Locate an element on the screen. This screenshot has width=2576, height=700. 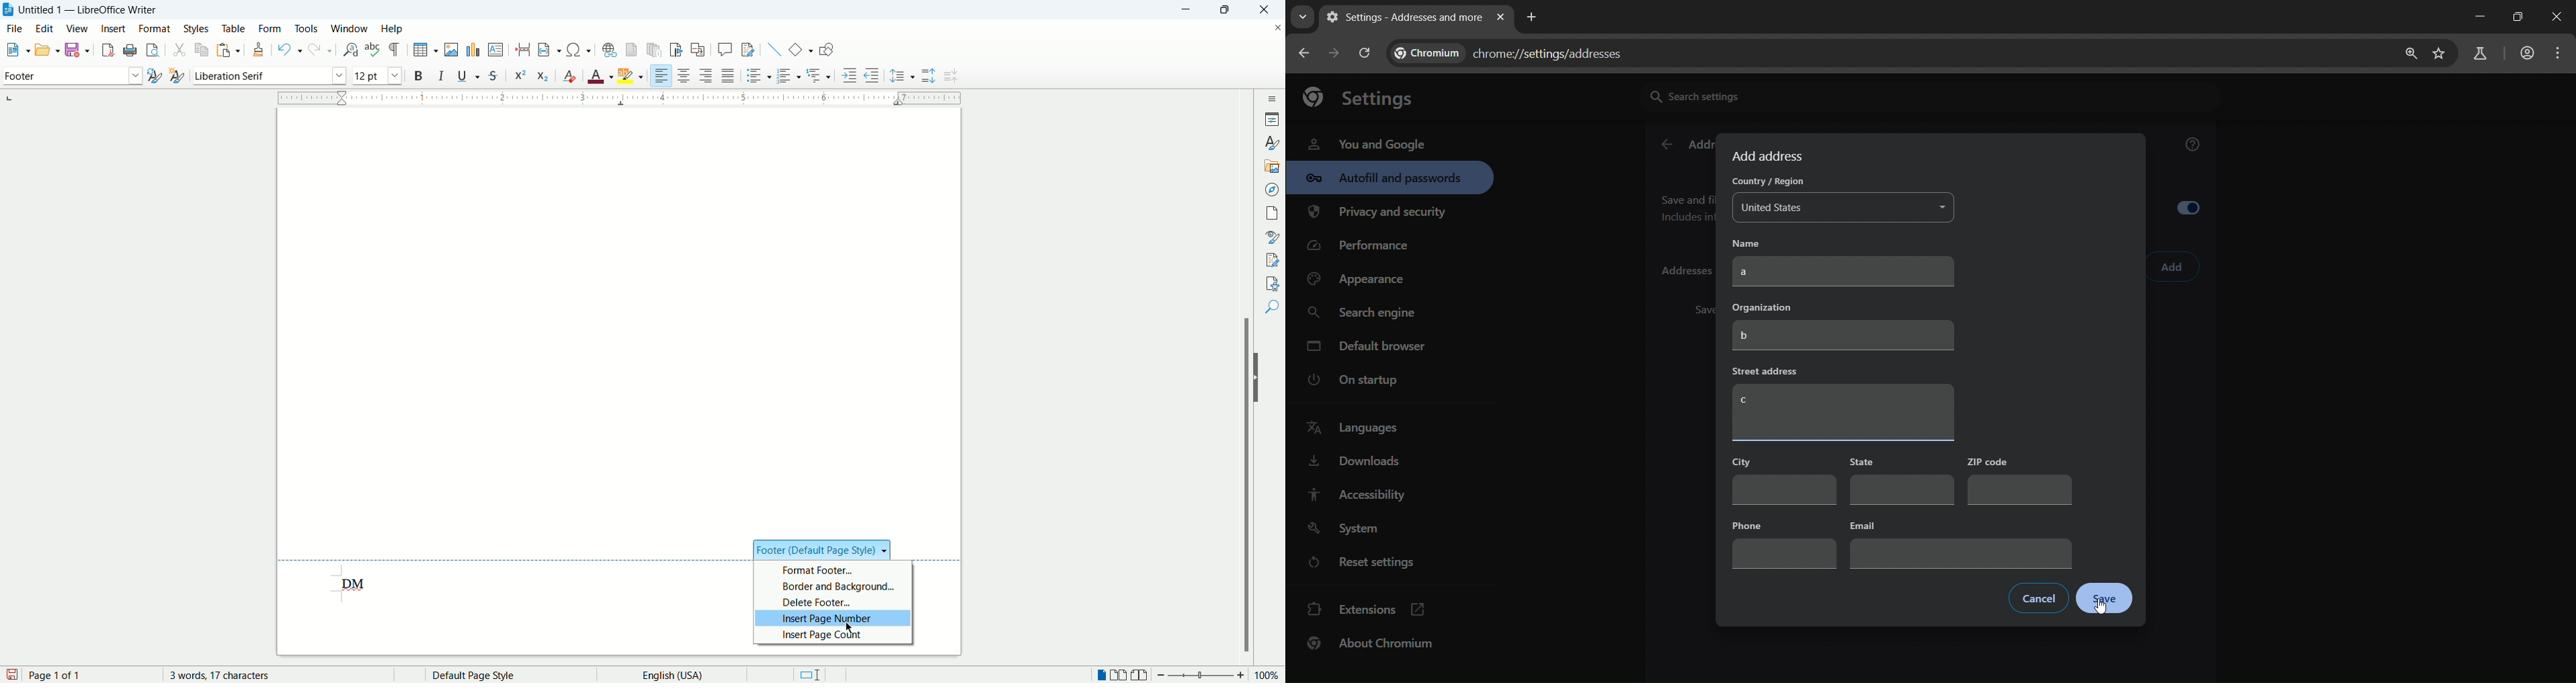
text language is located at coordinates (668, 674).